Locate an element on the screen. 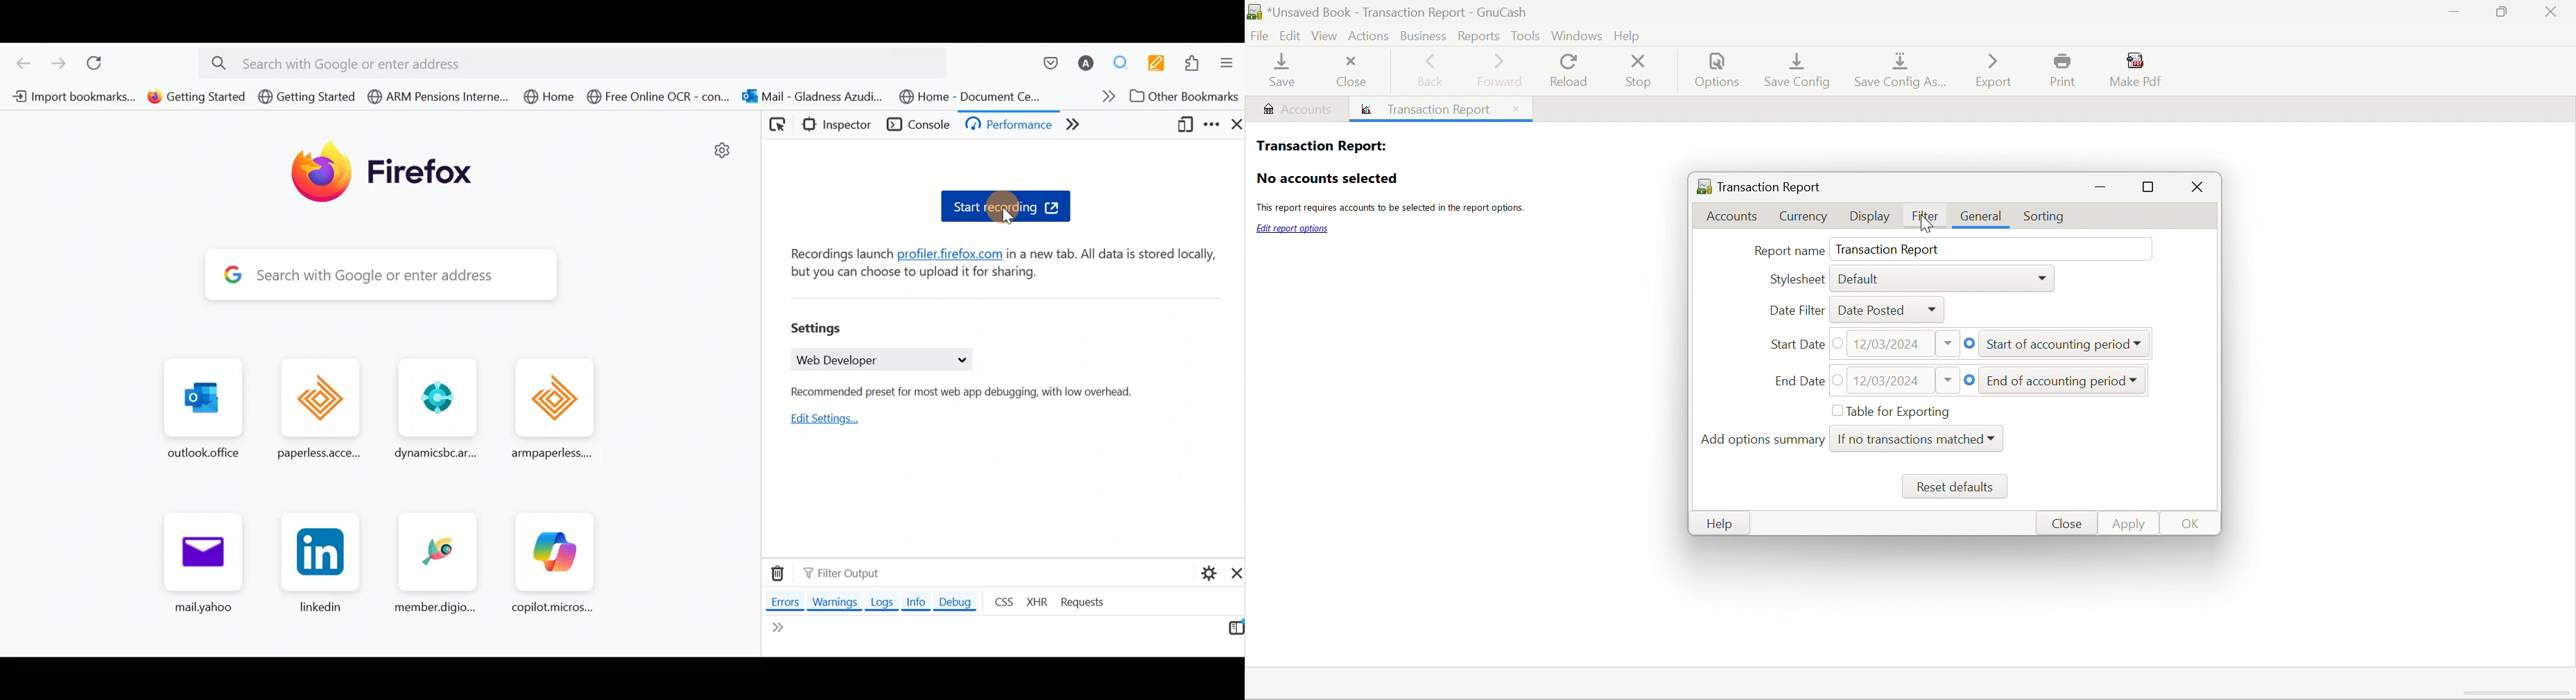  Reset defaults is located at coordinates (1957, 489).